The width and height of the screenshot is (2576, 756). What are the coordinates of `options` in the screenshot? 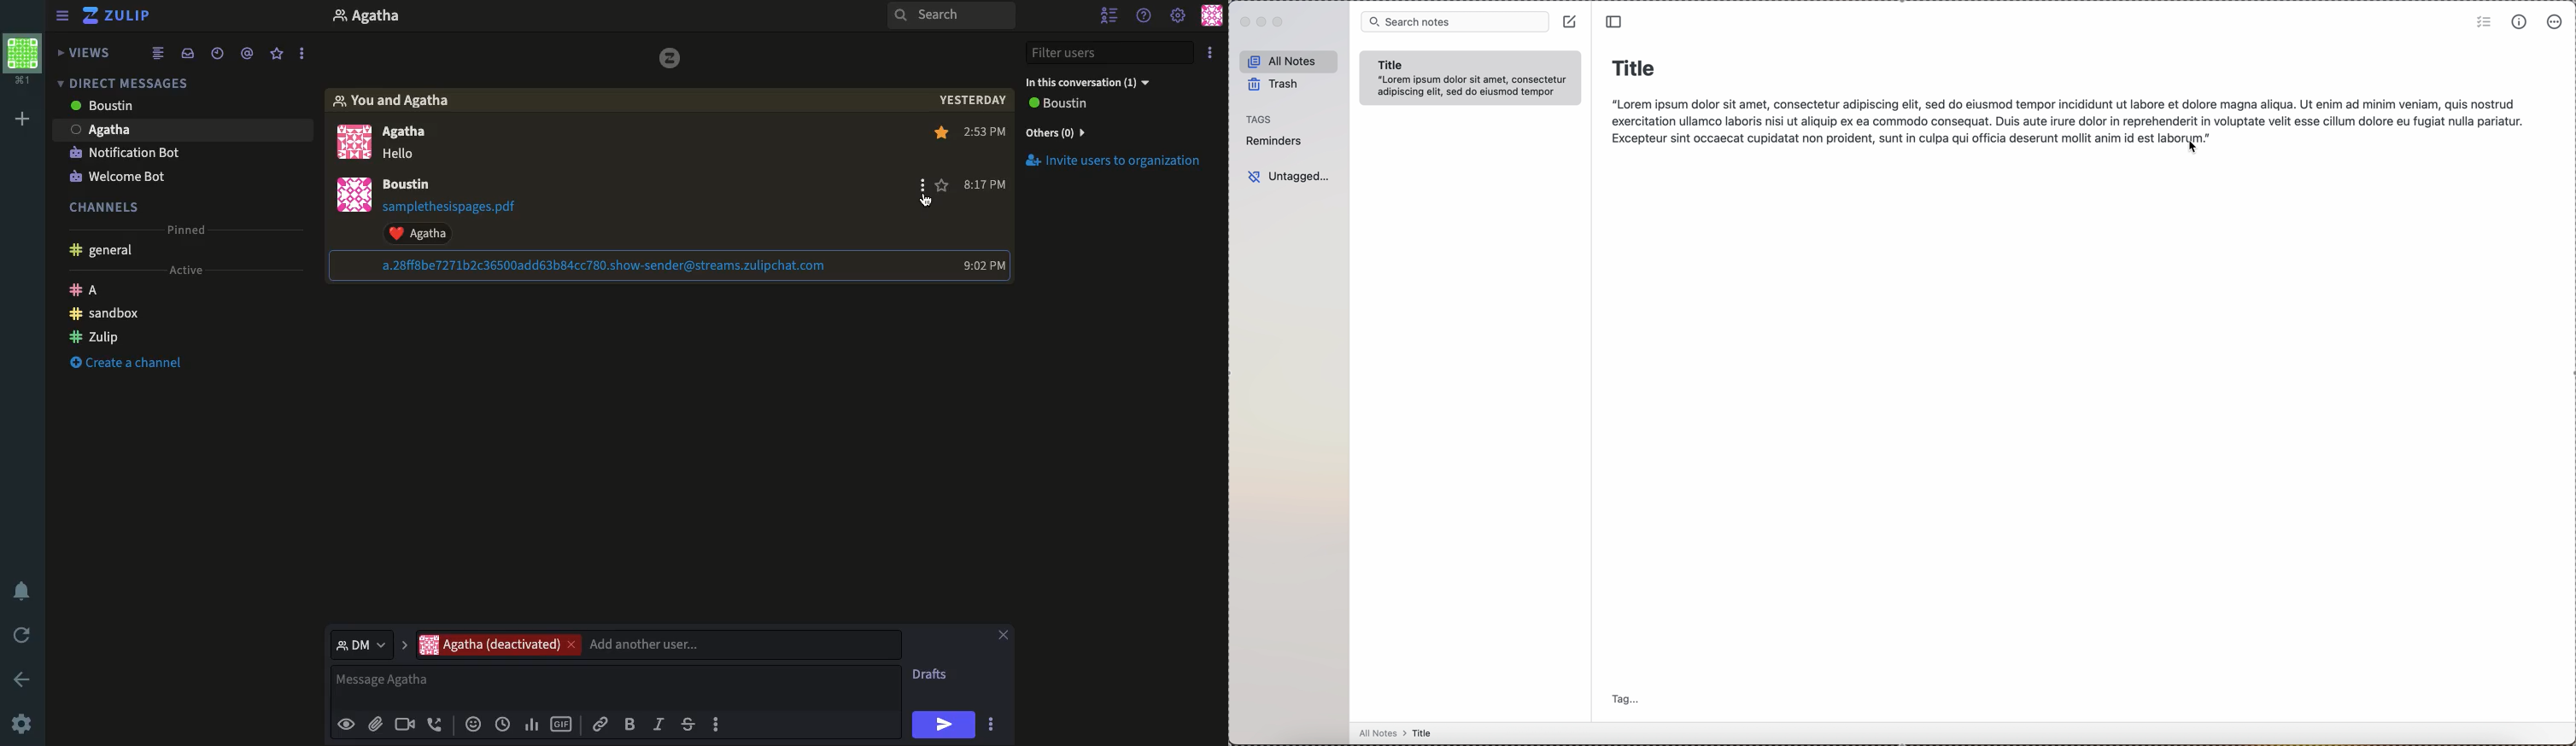 It's located at (303, 50).